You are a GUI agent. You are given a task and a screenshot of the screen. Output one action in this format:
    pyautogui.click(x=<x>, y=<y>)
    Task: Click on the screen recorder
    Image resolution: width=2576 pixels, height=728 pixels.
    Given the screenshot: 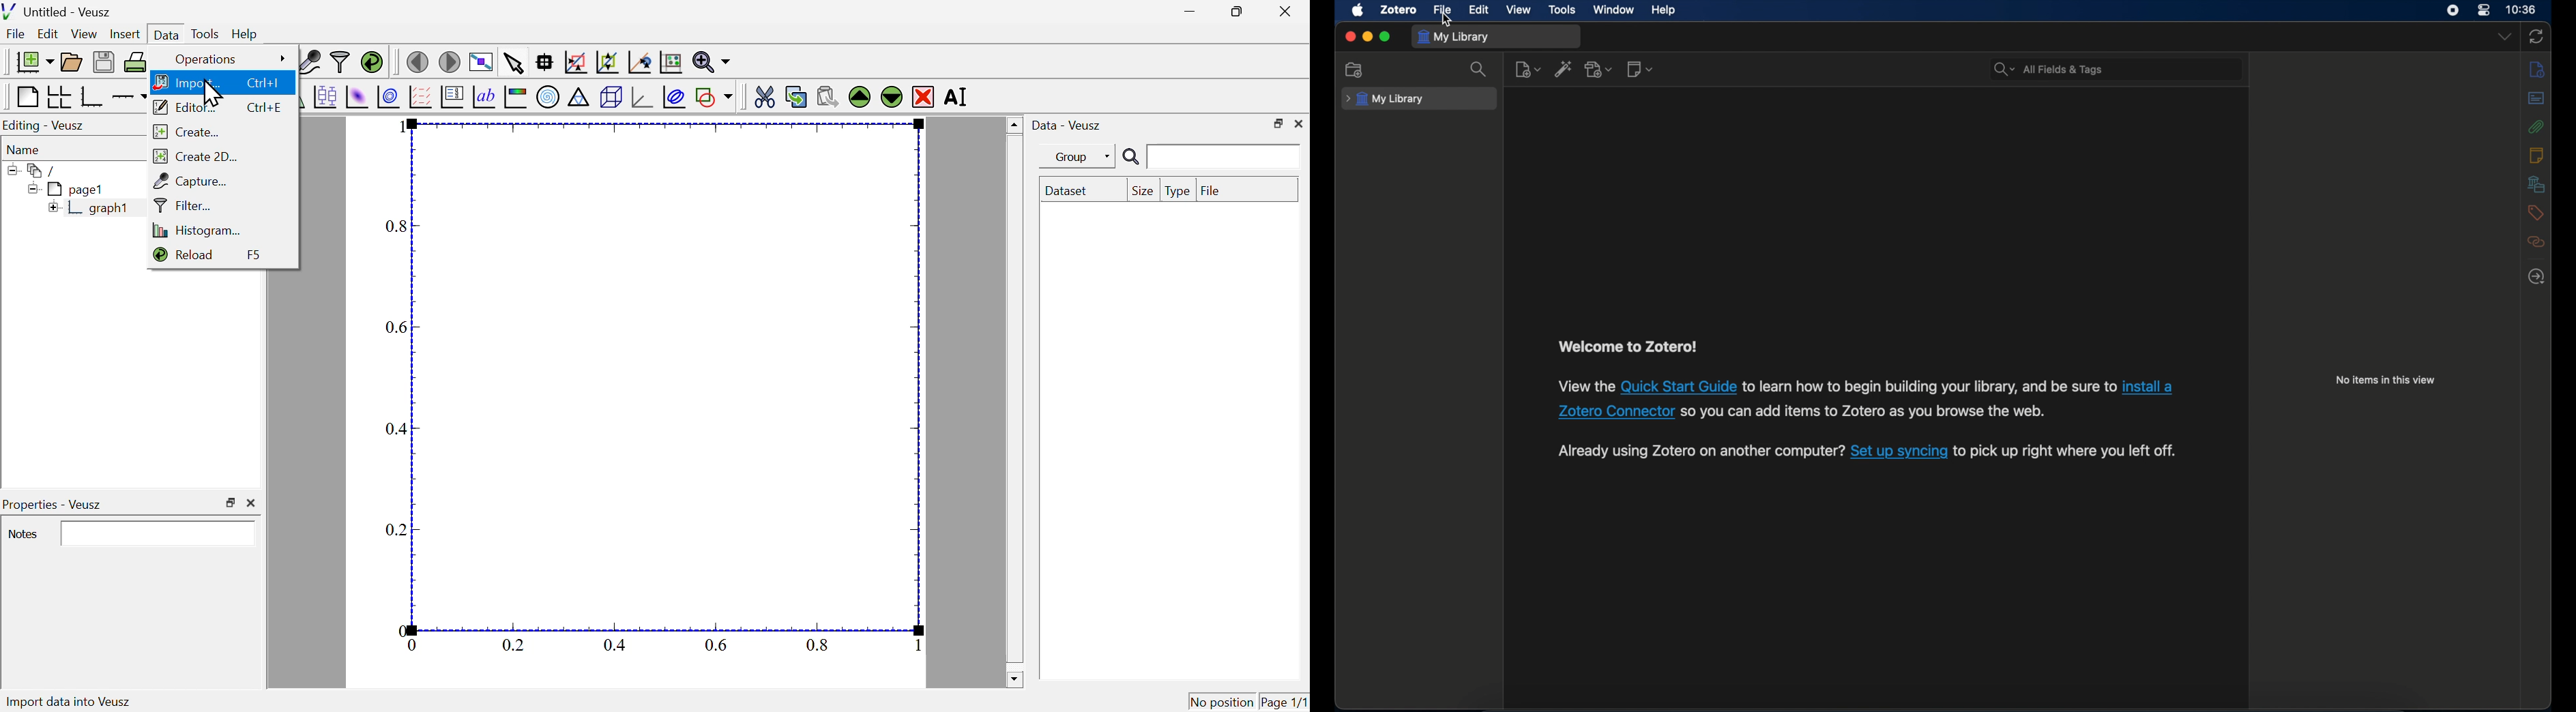 What is the action you would take?
    pyautogui.click(x=2452, y=11)
    